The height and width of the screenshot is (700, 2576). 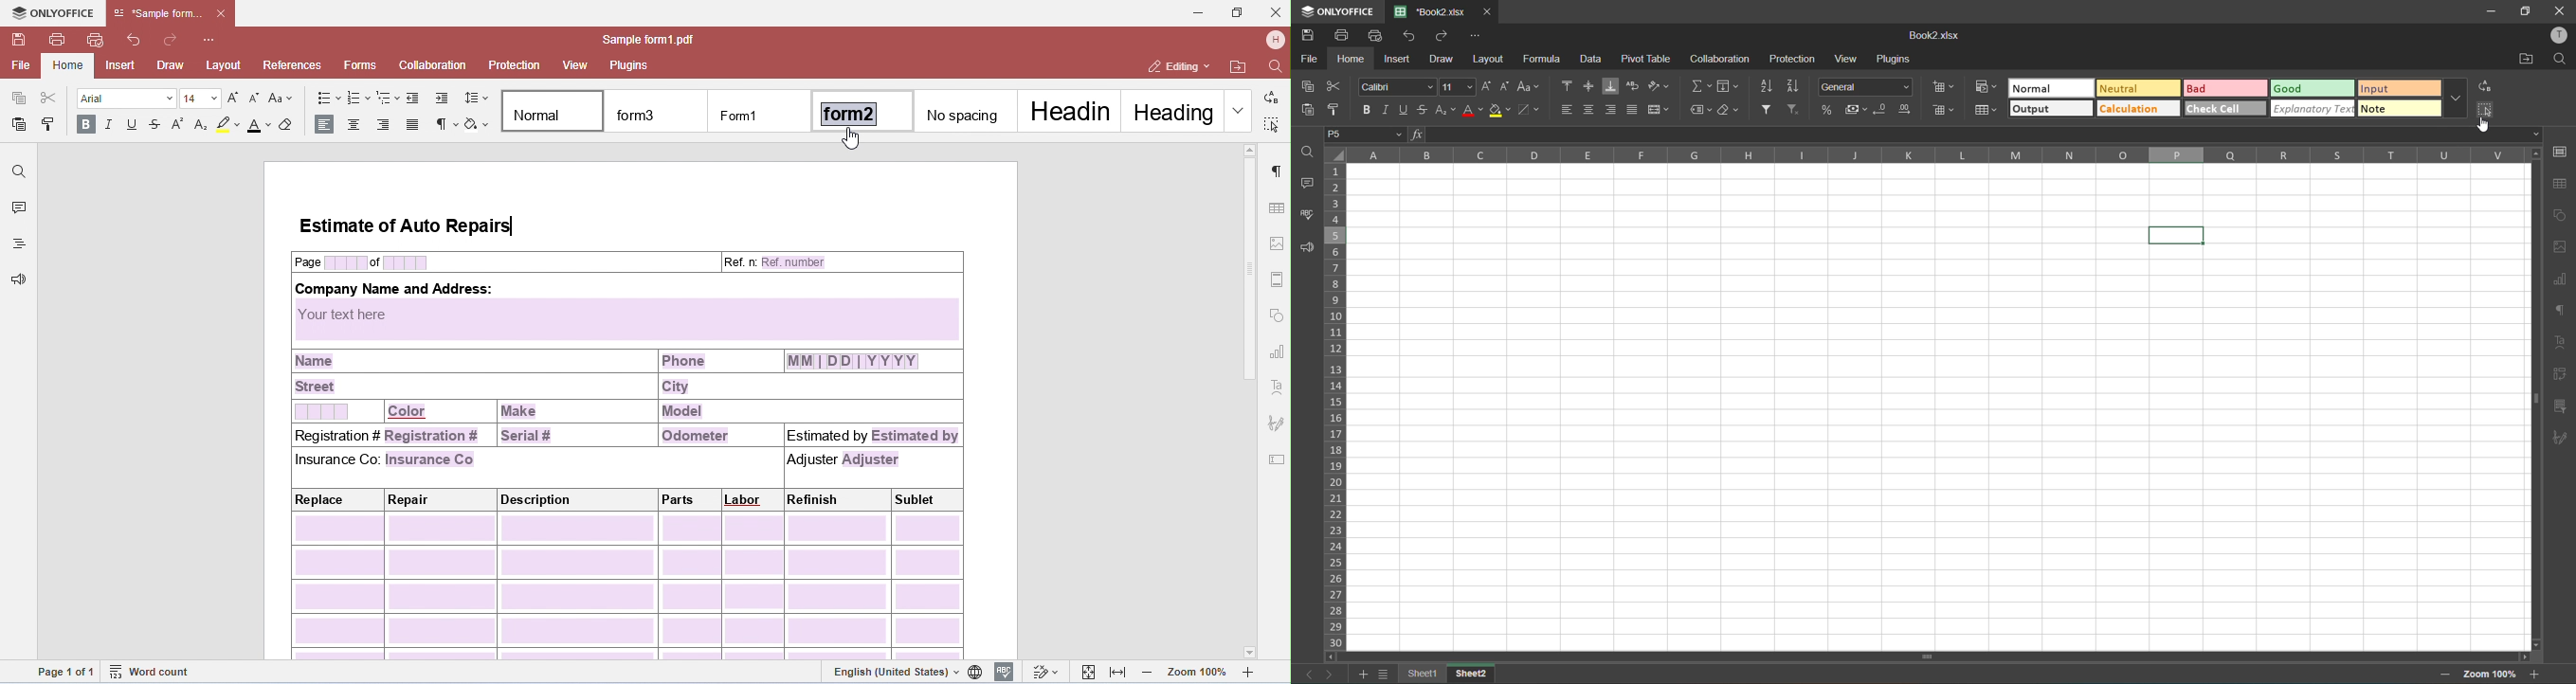 I want to click on zoom out, so click(x=2440, y=674).